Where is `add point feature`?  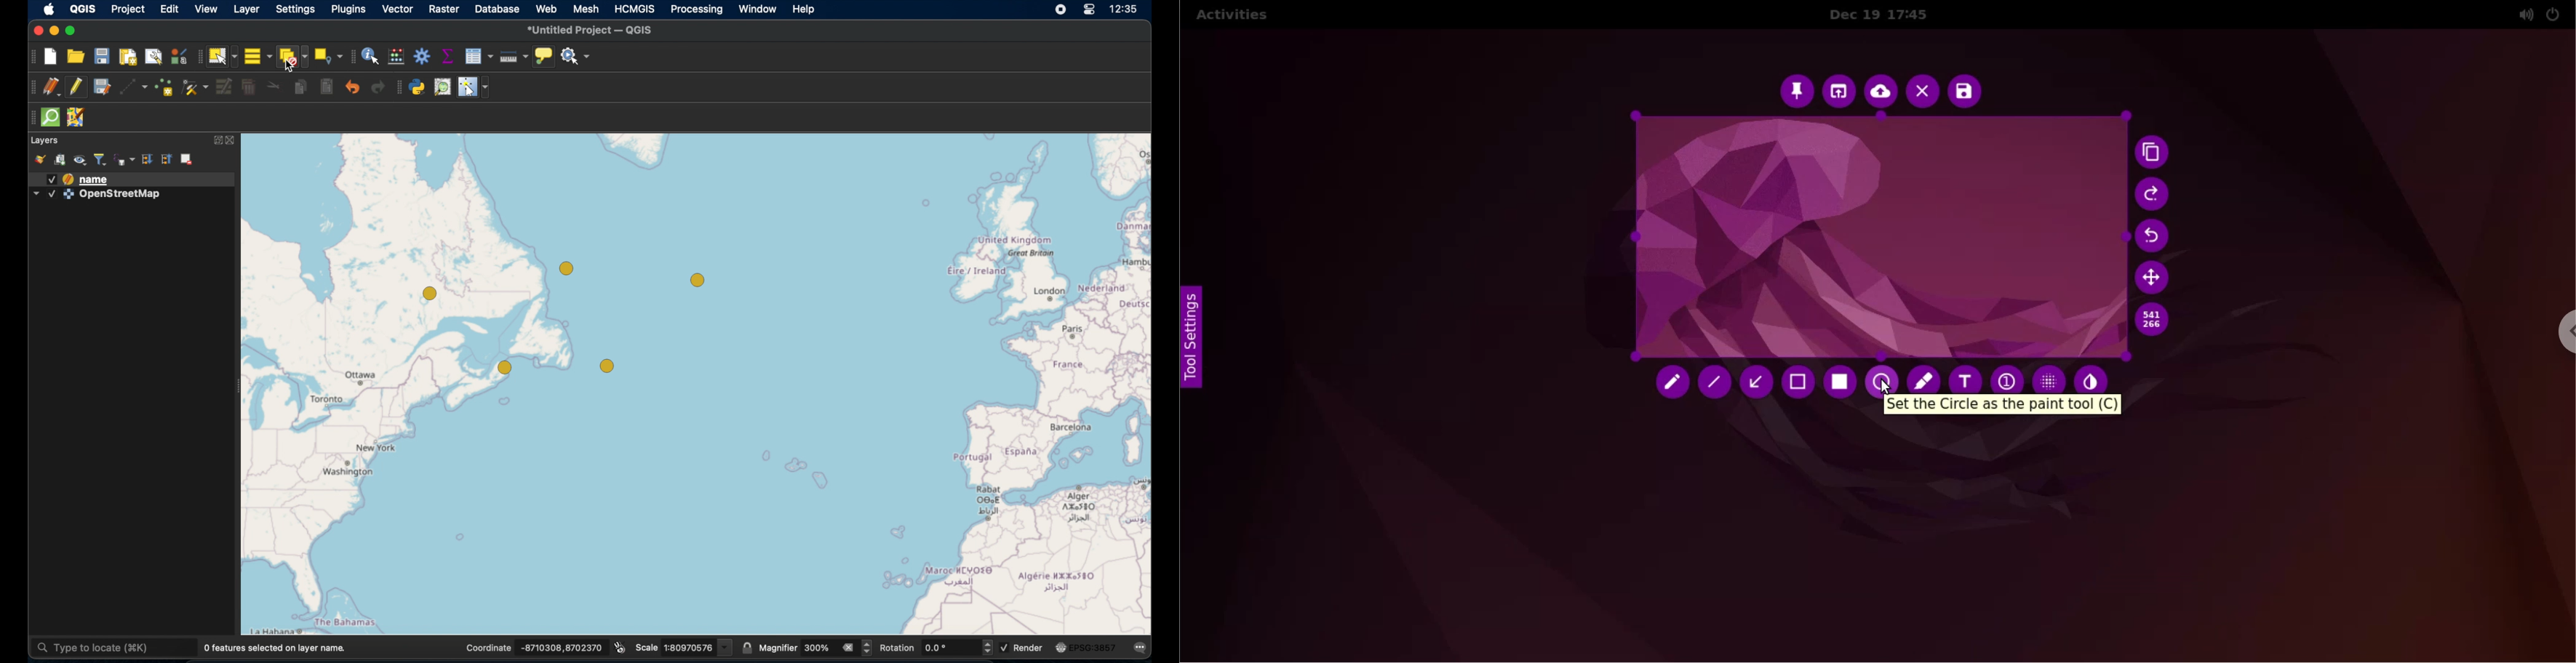 add point feature is located at coordinates (165, 89).